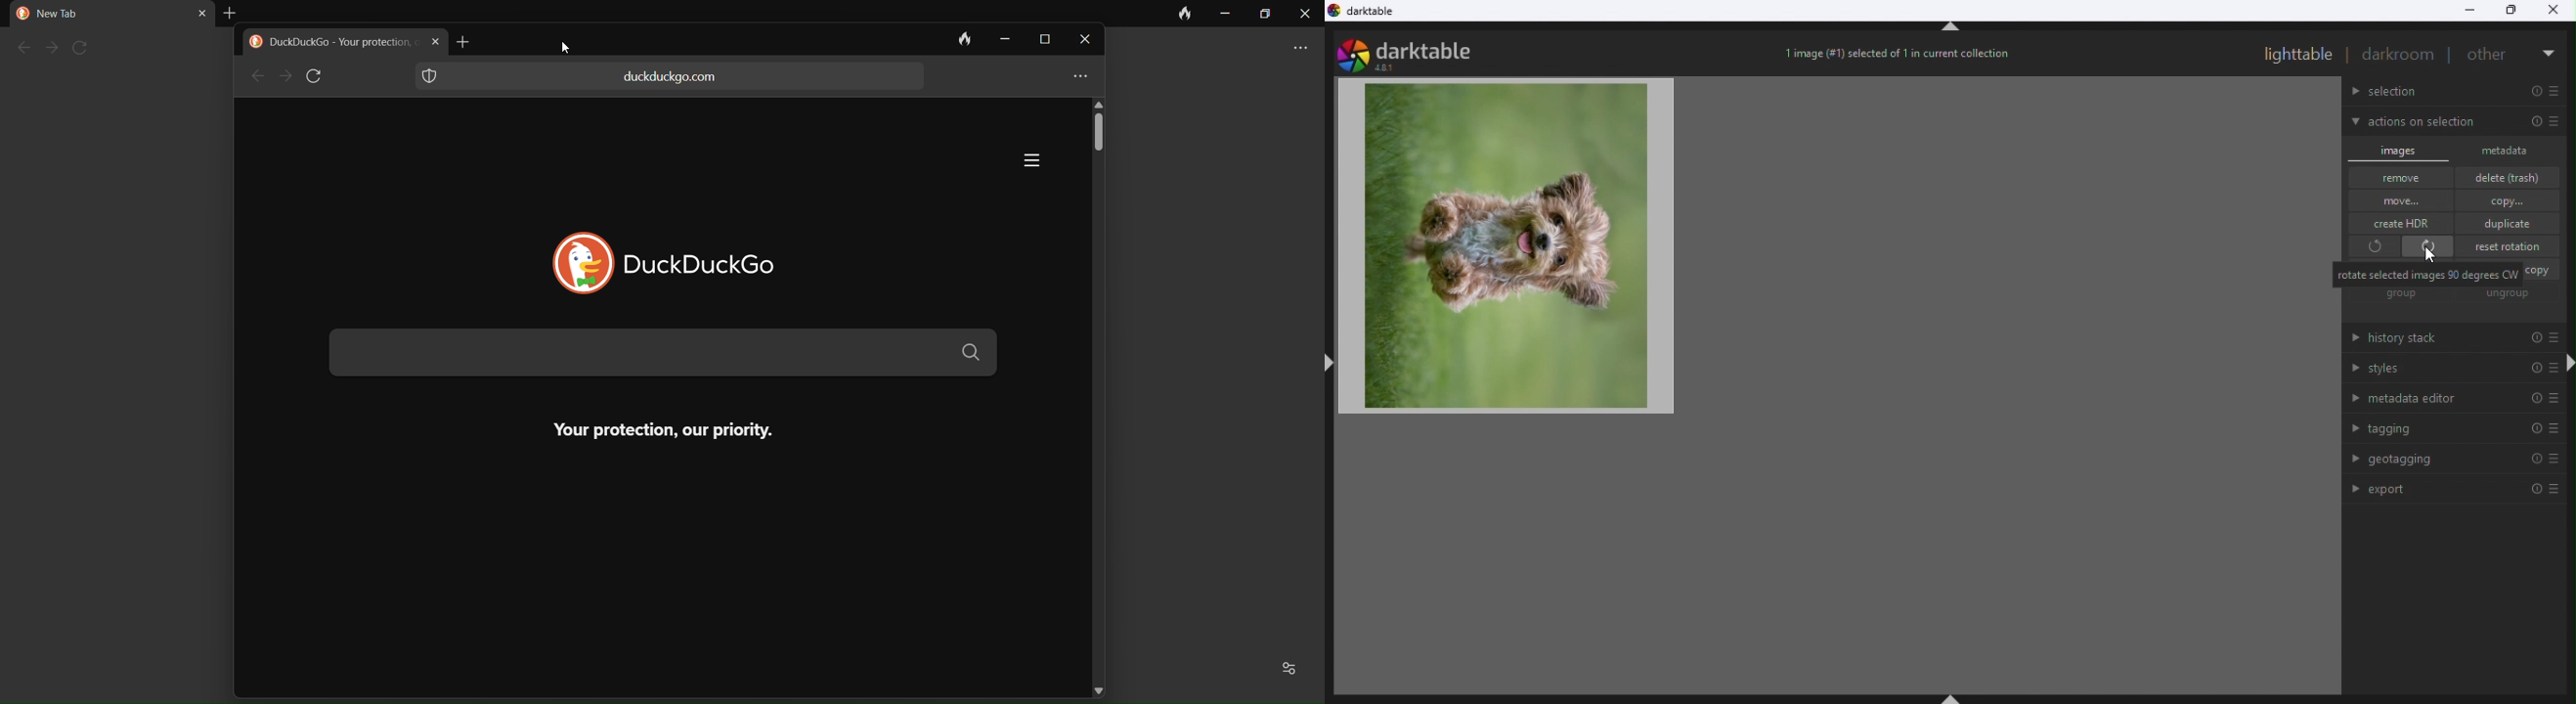 This screenshot has height=728, width=2576. Describe the element at coordinates (2298, 54) in the screenshot. I see `Light table` at that location.